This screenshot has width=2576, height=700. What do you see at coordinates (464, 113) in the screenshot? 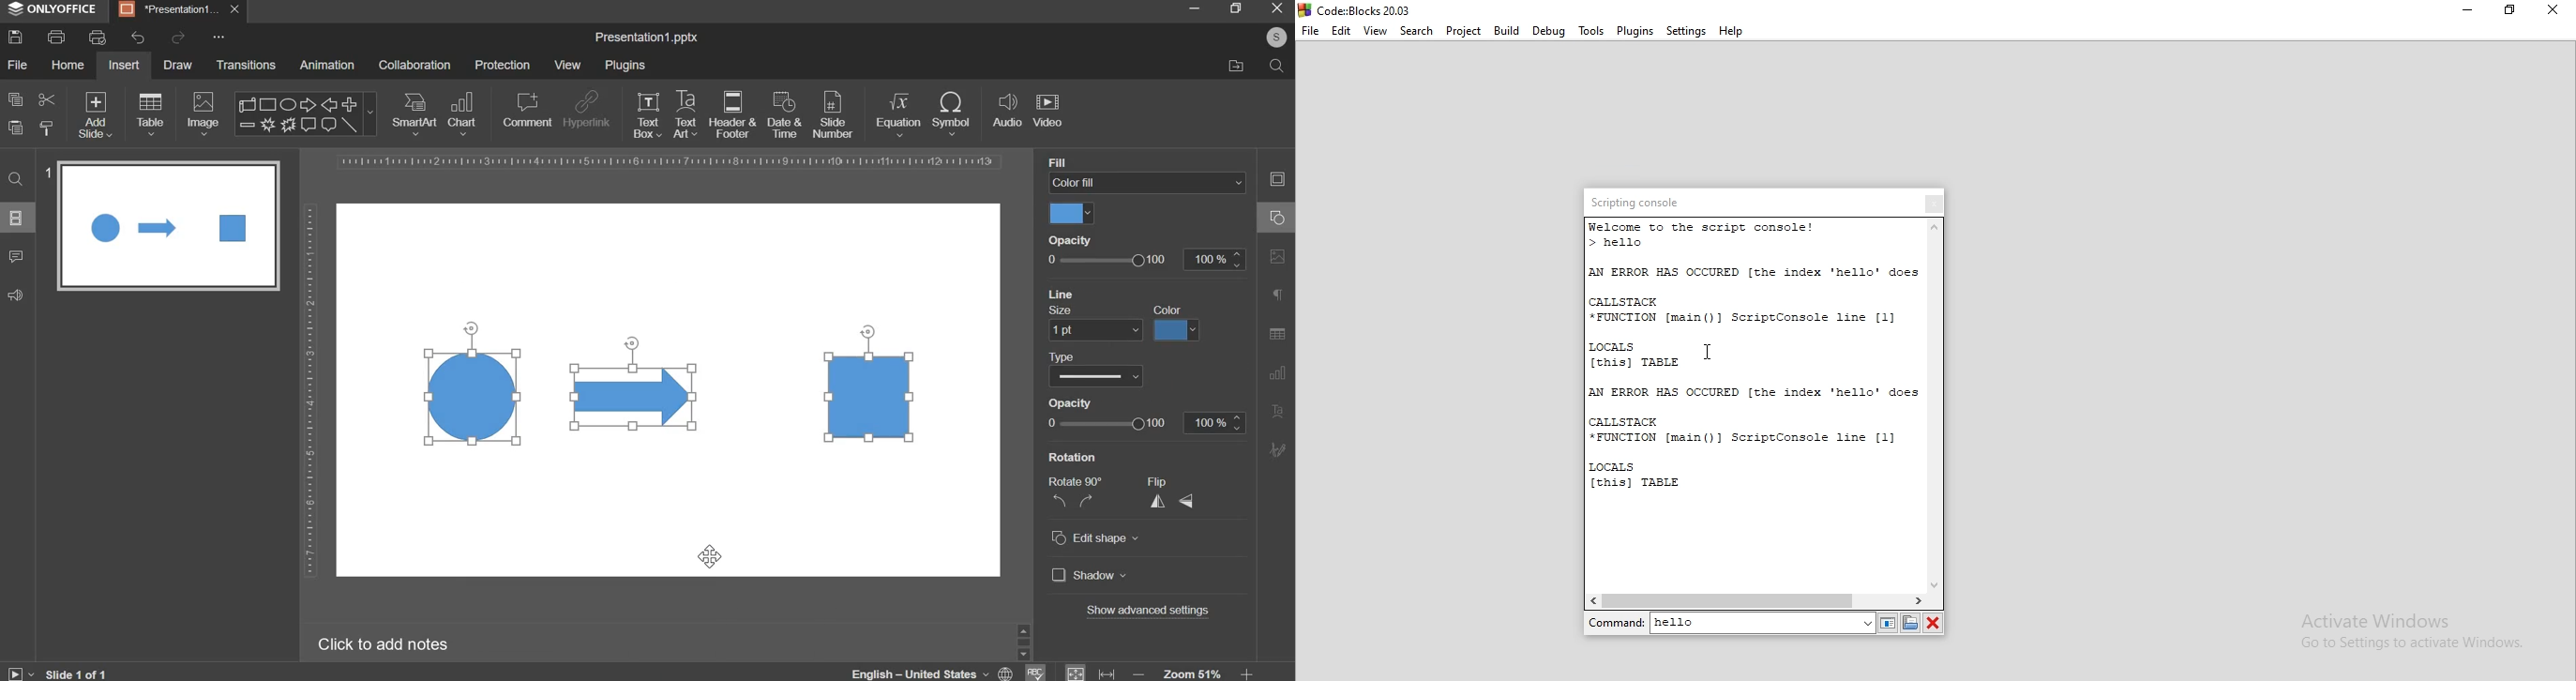
I see `chart` at bounding box center [464, 113].